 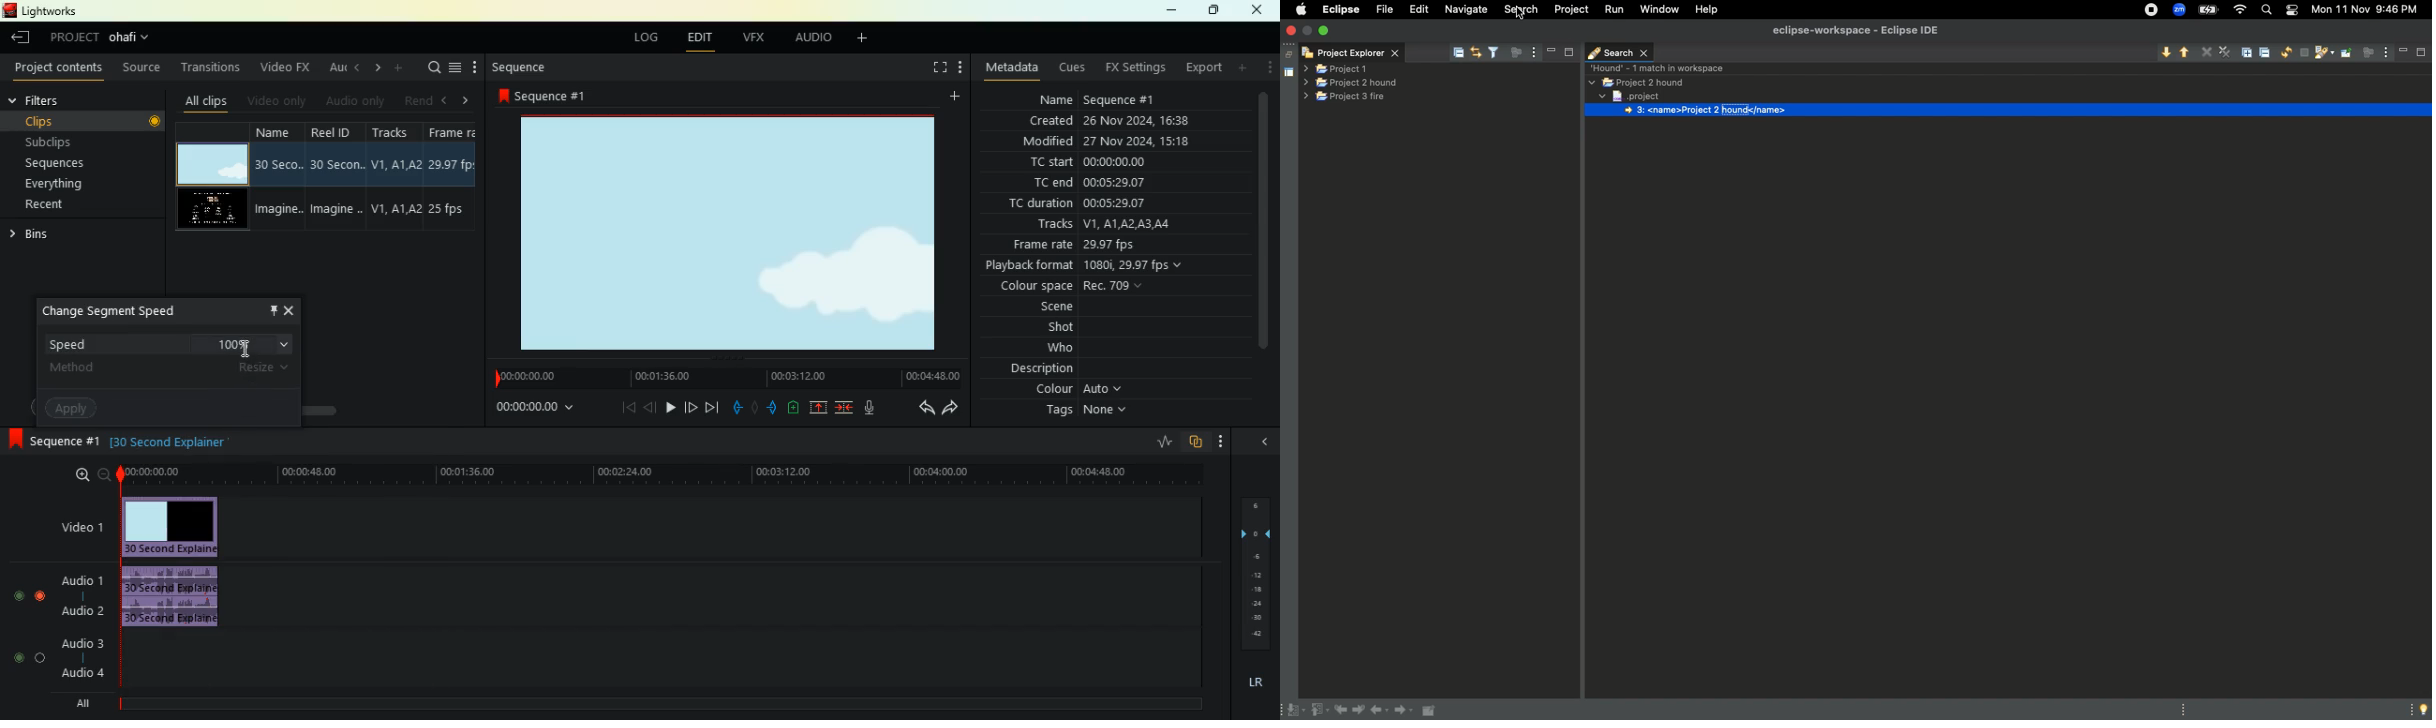 I want to click on add, so click(x=959, y=96).